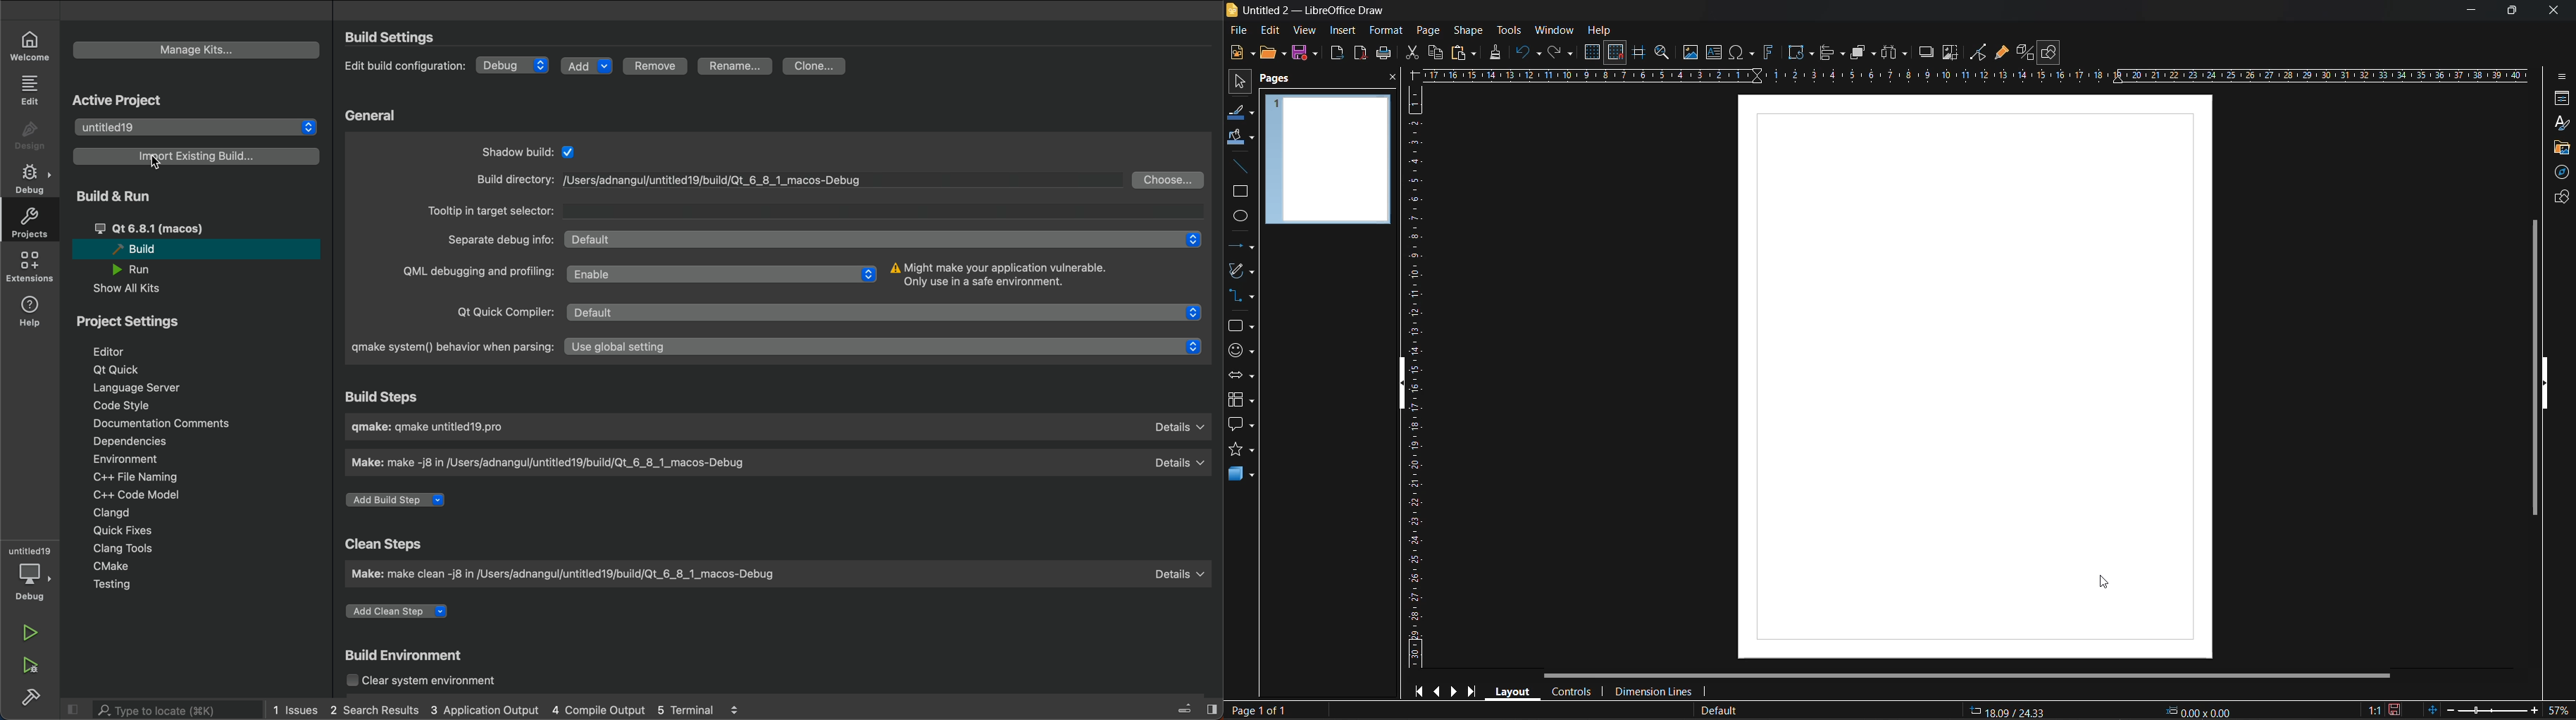 The width and height of the screenshot is (2576, 728). What do you see at coordinates (2554, 11) in the screenshot?
I see `close` at bounding box center [2554, 11].